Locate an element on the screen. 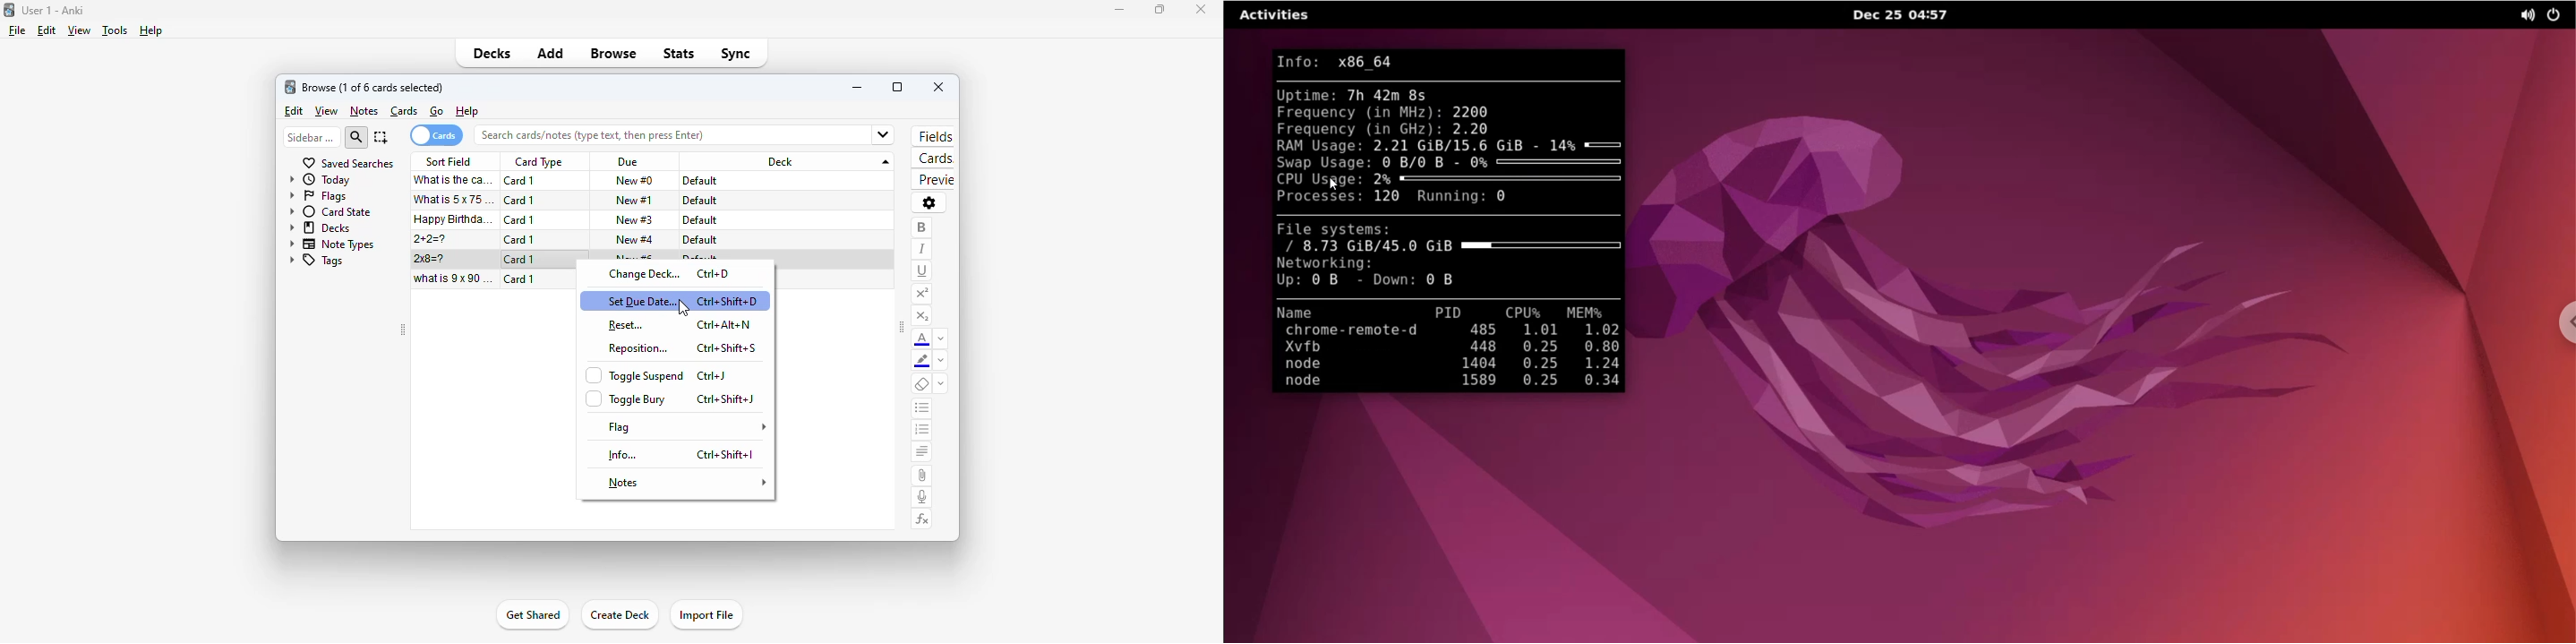 The width and height of the screenshot is (2576, 644). preview is located at coordinates (933, 180).